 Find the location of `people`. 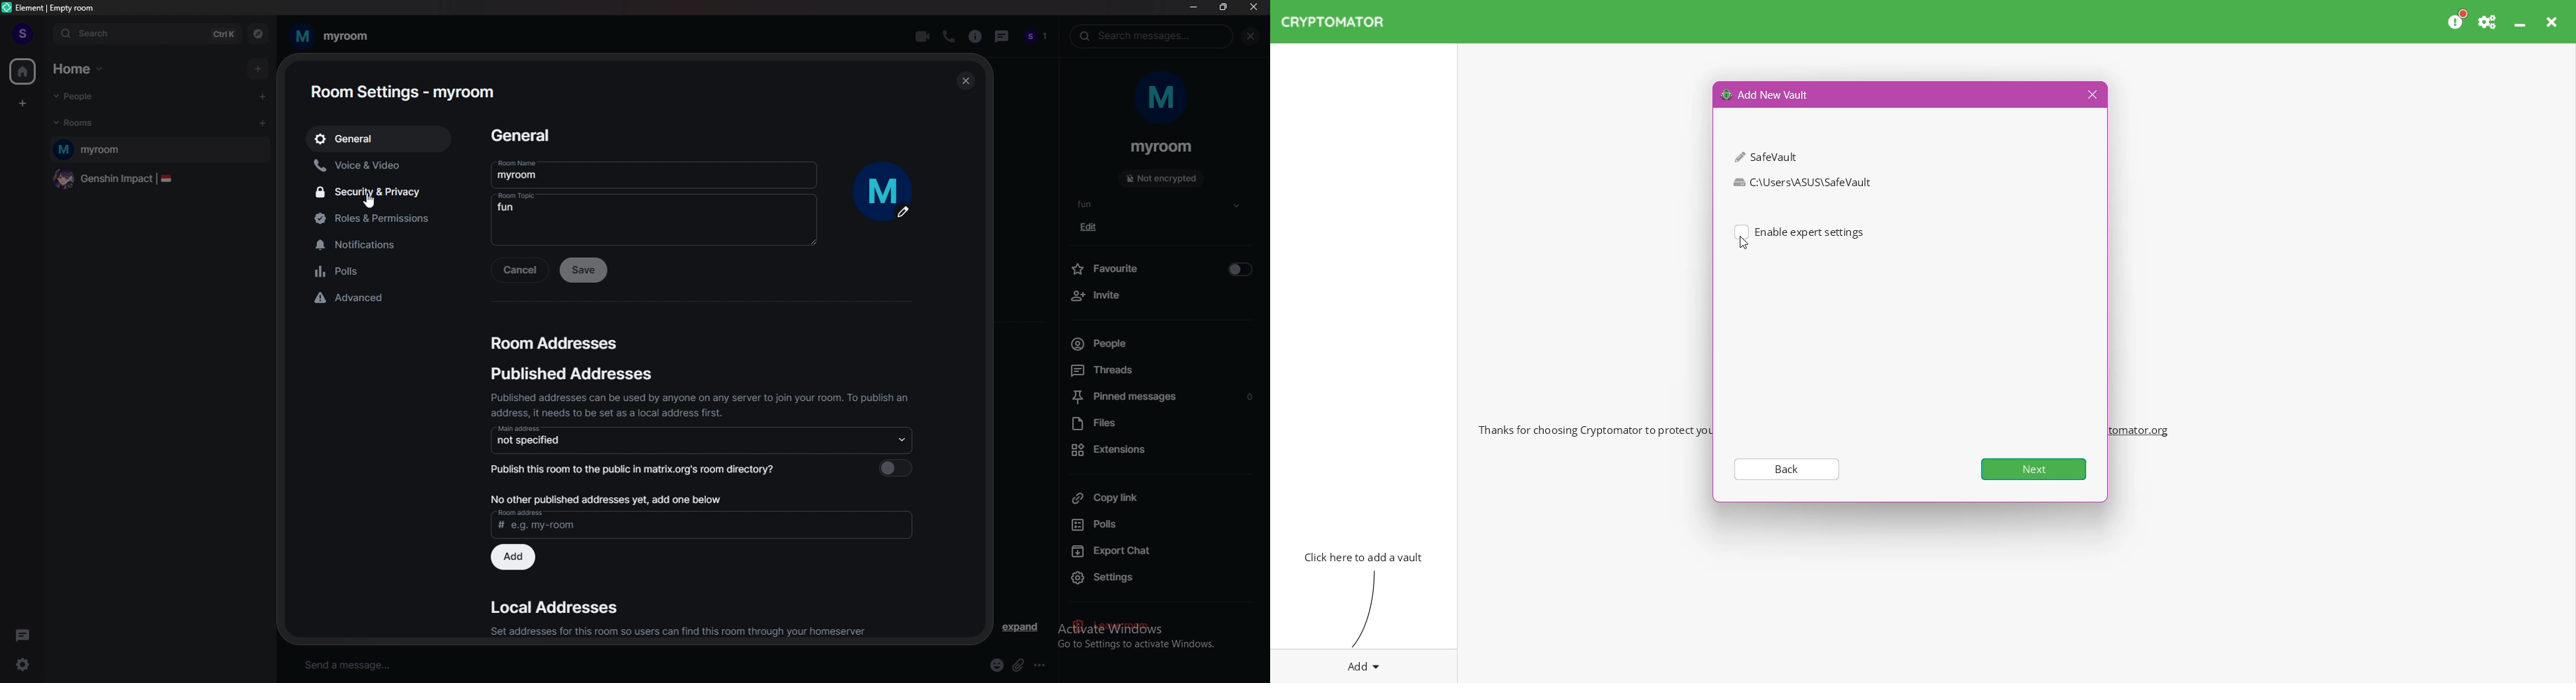

people is located at coordinates (1039, 37).